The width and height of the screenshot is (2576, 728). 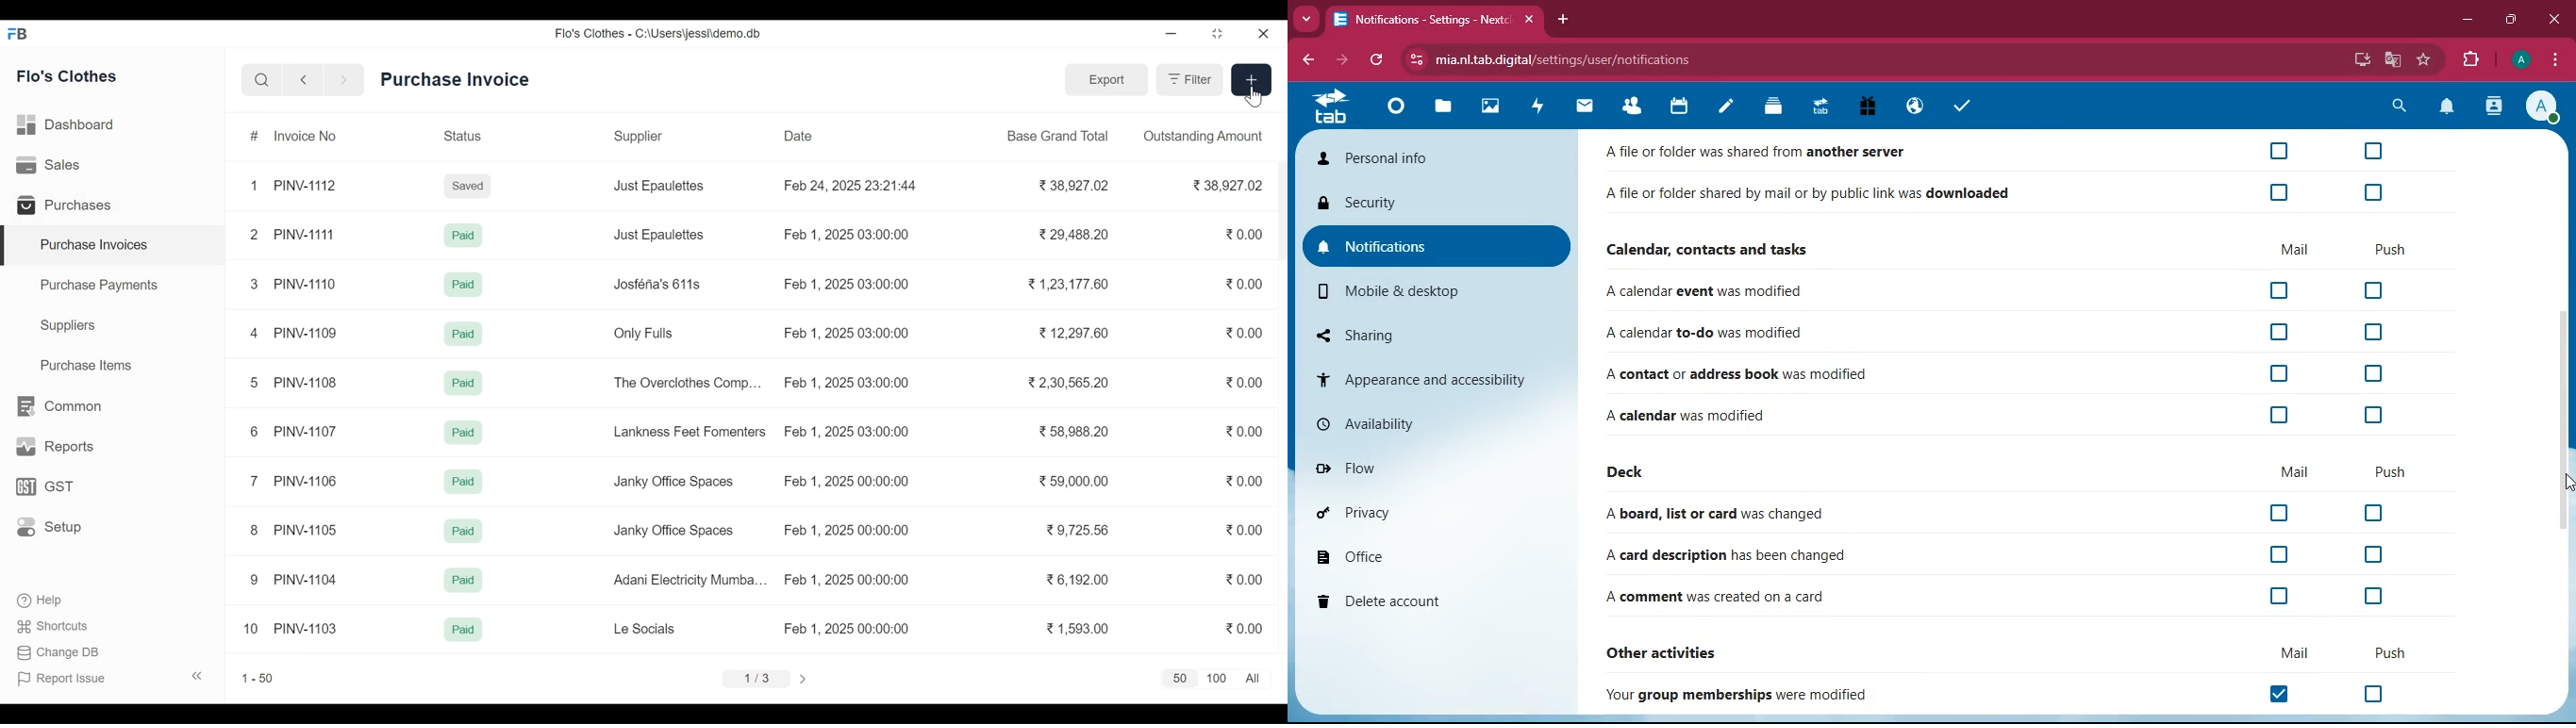 I want to click on A card description has been changed, so click(x=1720, y=555).